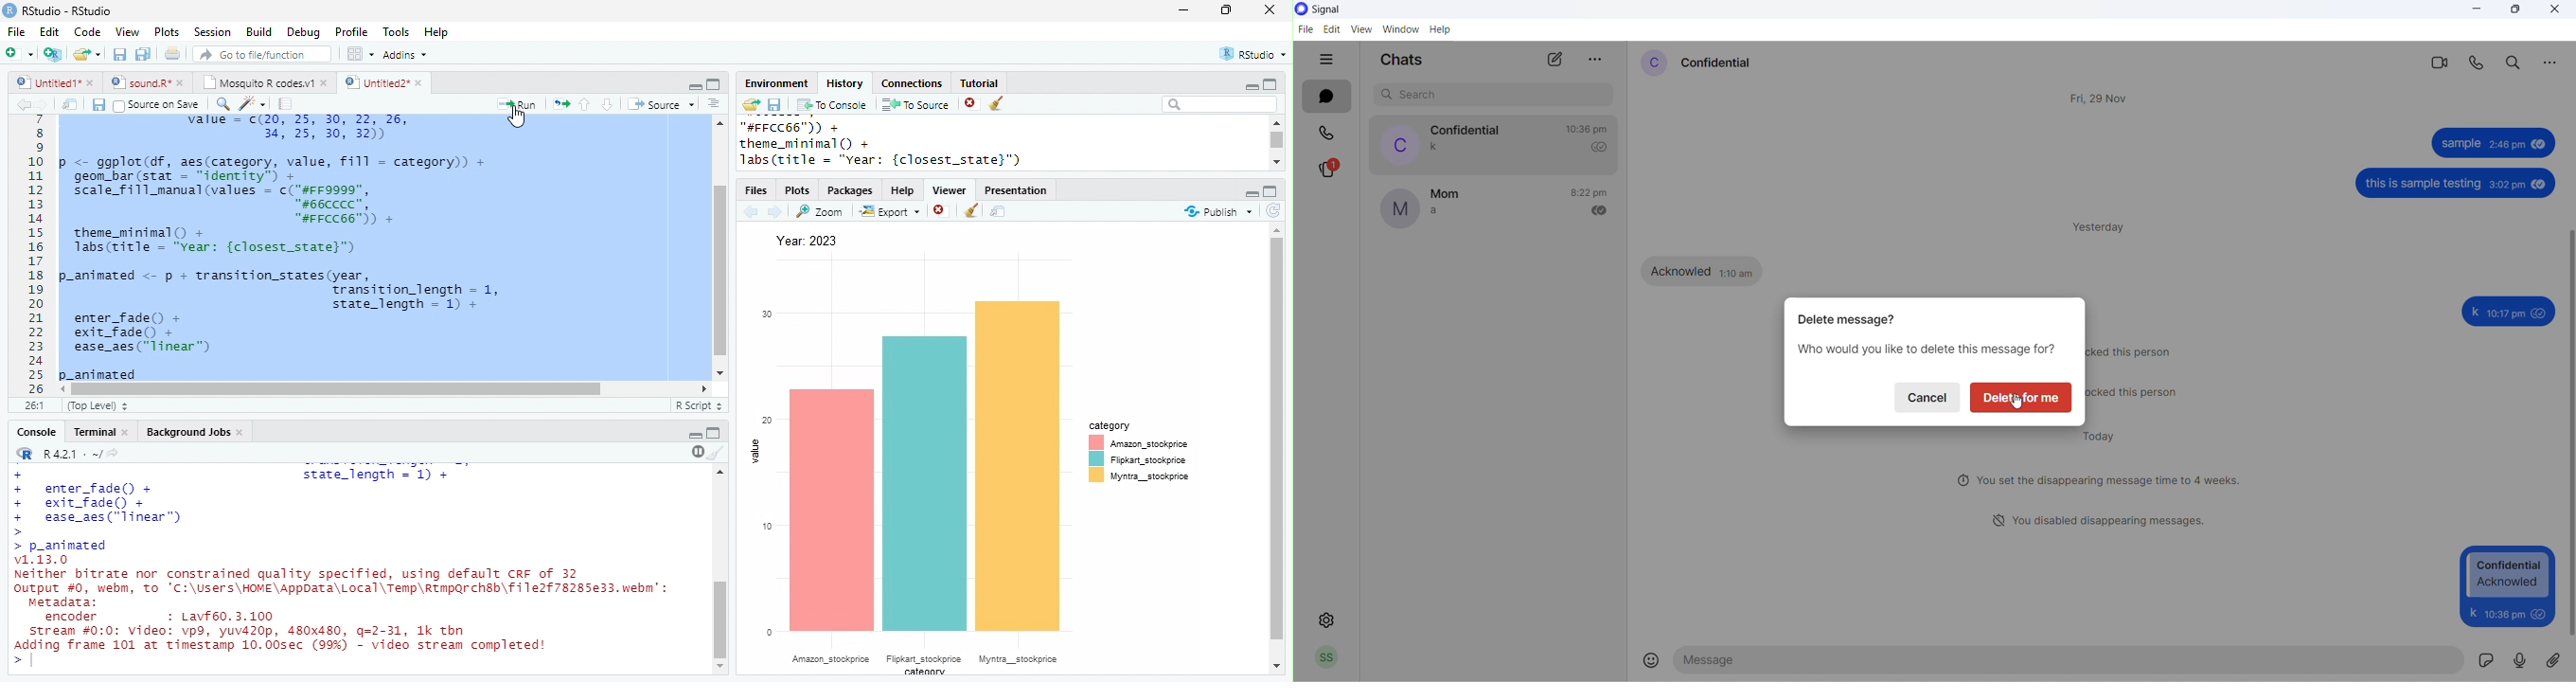 This screenshot has height=700, width=2576. What do you see at coordinates (36, 432) in the screenshot?
I see `Console` at bounding box center [36, 432].